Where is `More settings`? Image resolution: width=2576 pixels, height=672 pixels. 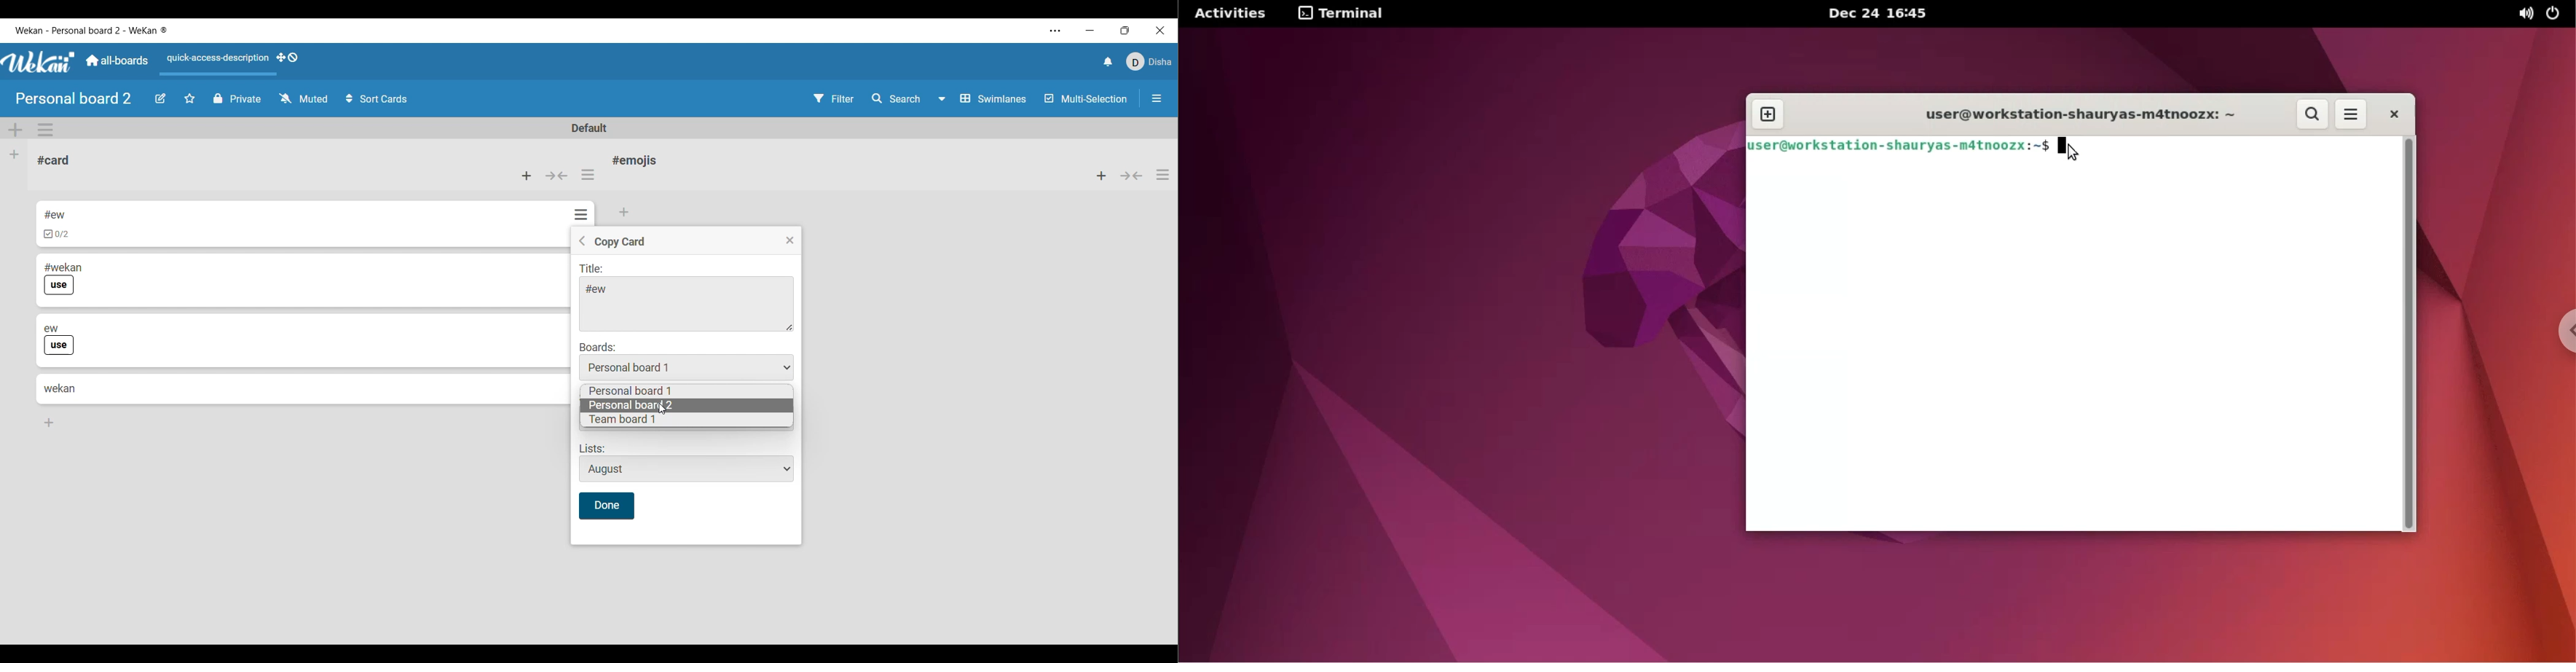
More settings is located at coordinates (1055, 31).